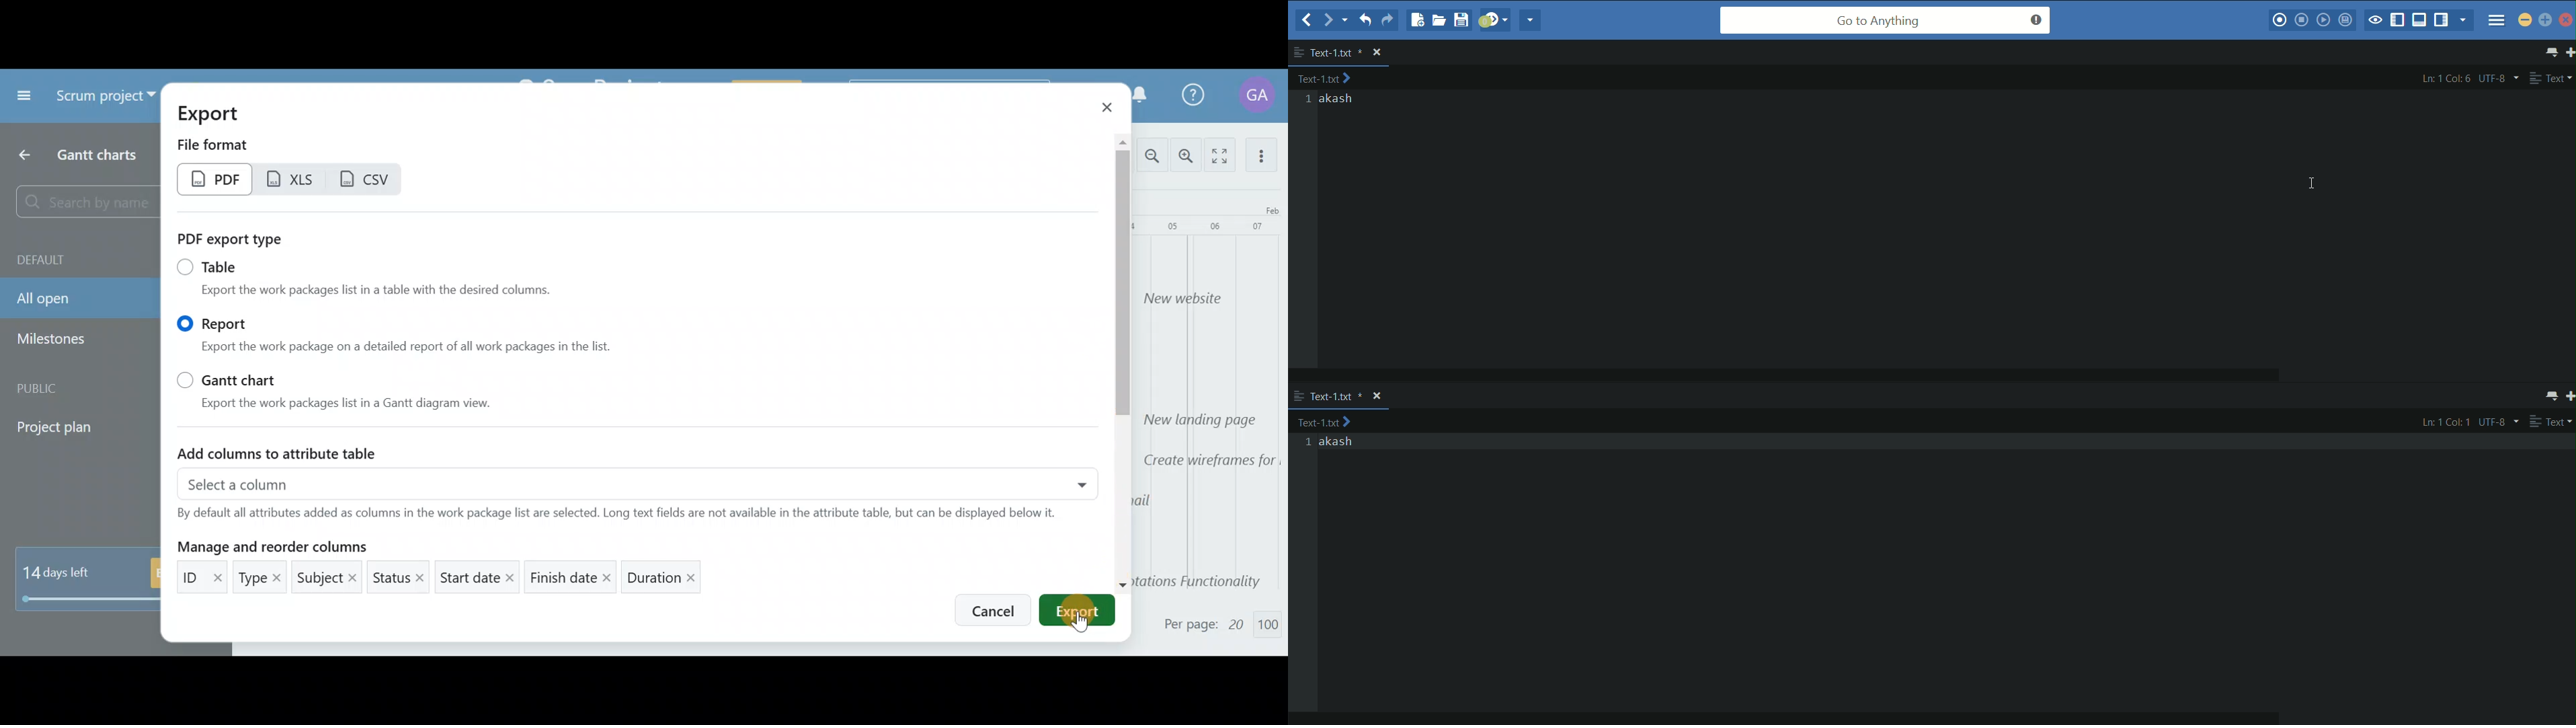  I want to click on go to anything search bar, so click(1886, 20).